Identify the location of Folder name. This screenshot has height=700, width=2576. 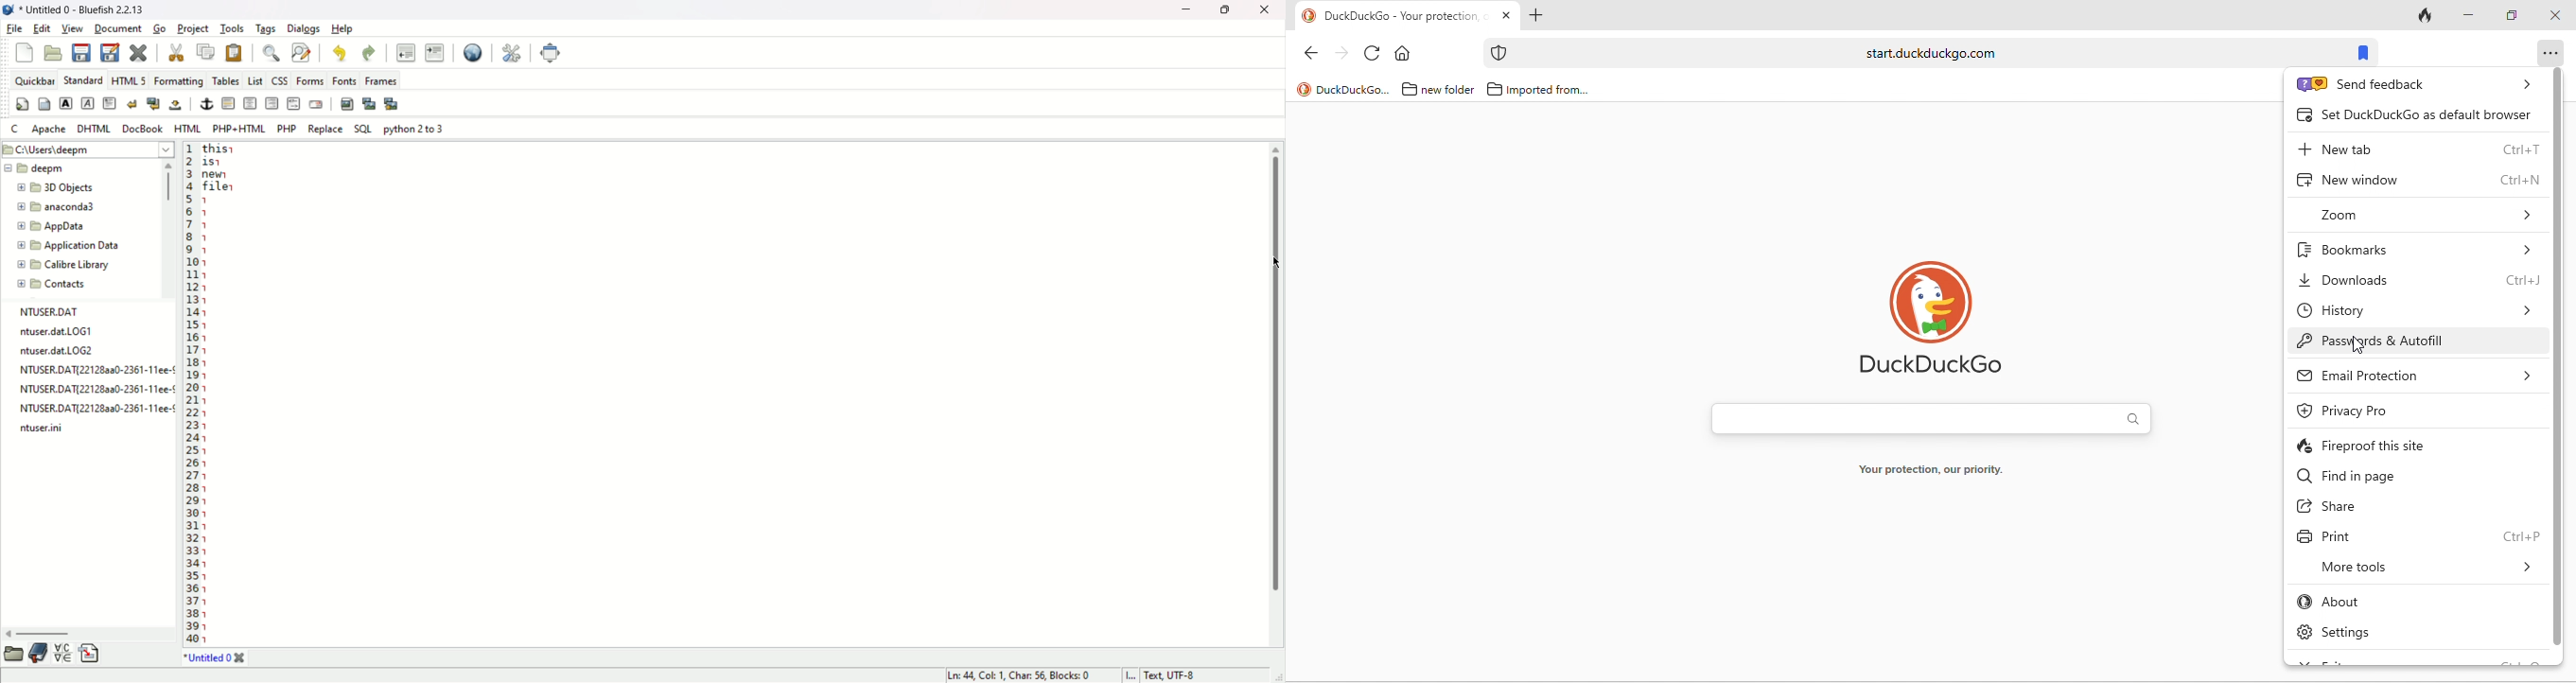
(35, 168).